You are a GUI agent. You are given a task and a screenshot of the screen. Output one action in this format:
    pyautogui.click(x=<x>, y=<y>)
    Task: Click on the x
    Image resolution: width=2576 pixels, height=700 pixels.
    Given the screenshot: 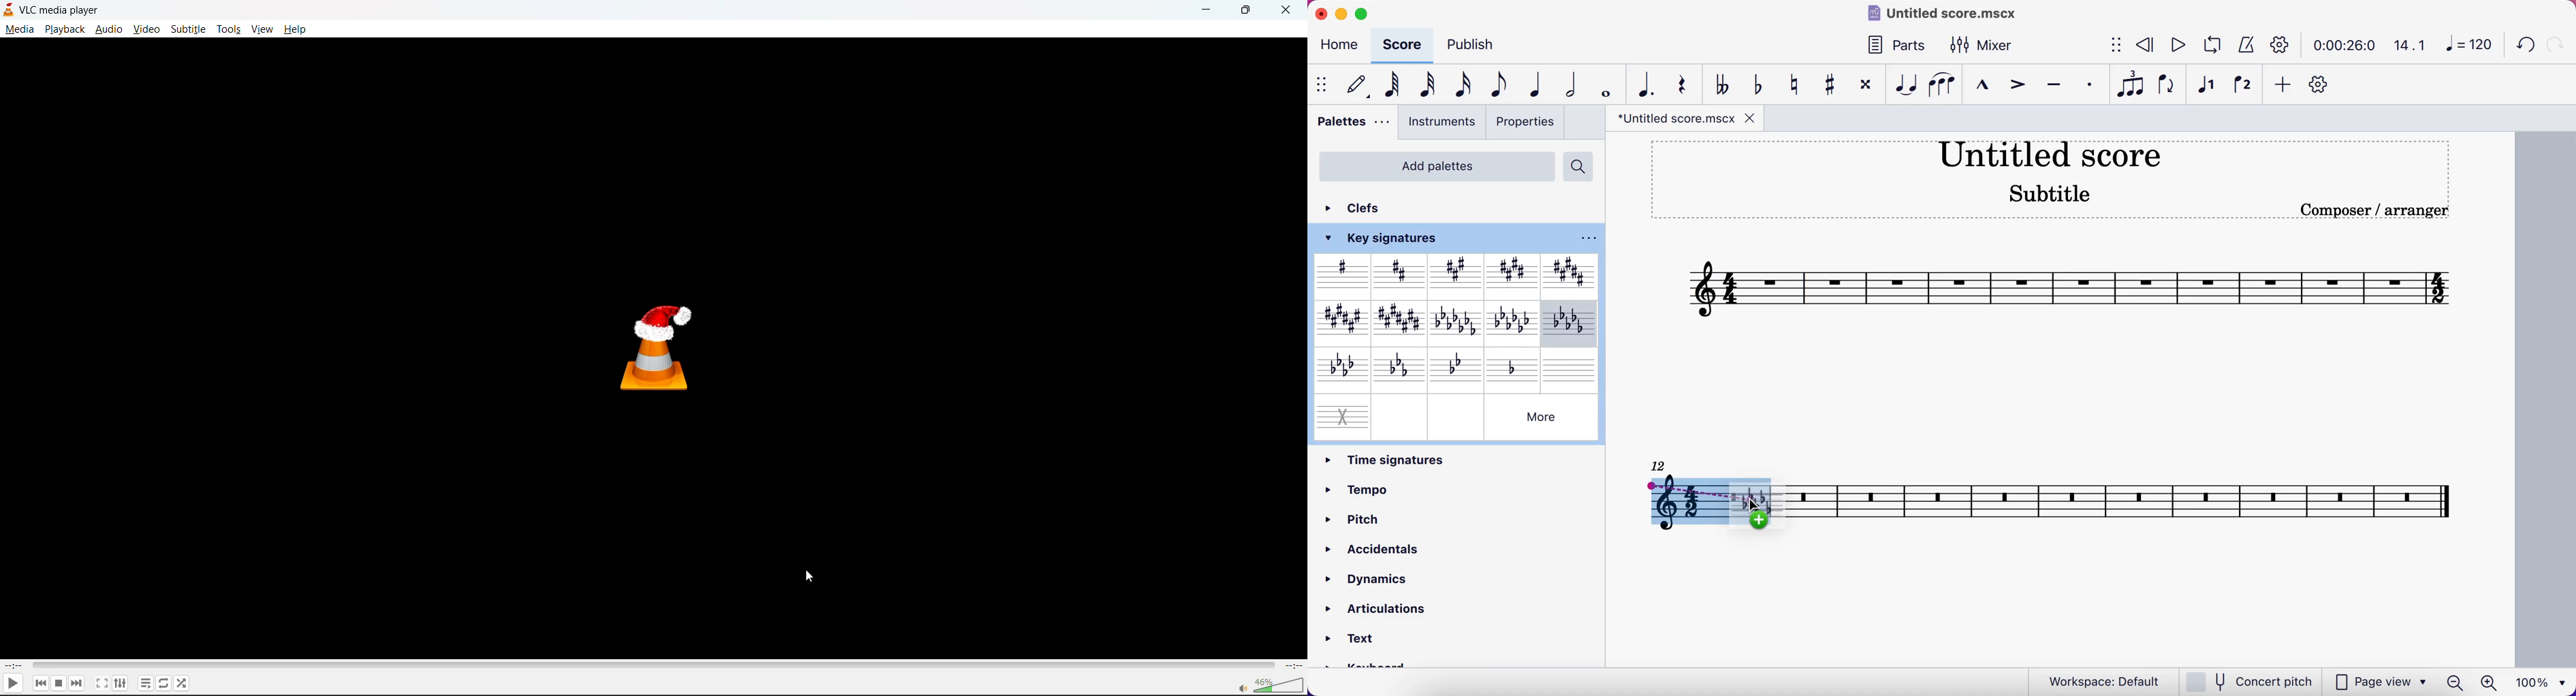 What is the action you would take?
    pyautogui.click(x=1341, y=414)
    